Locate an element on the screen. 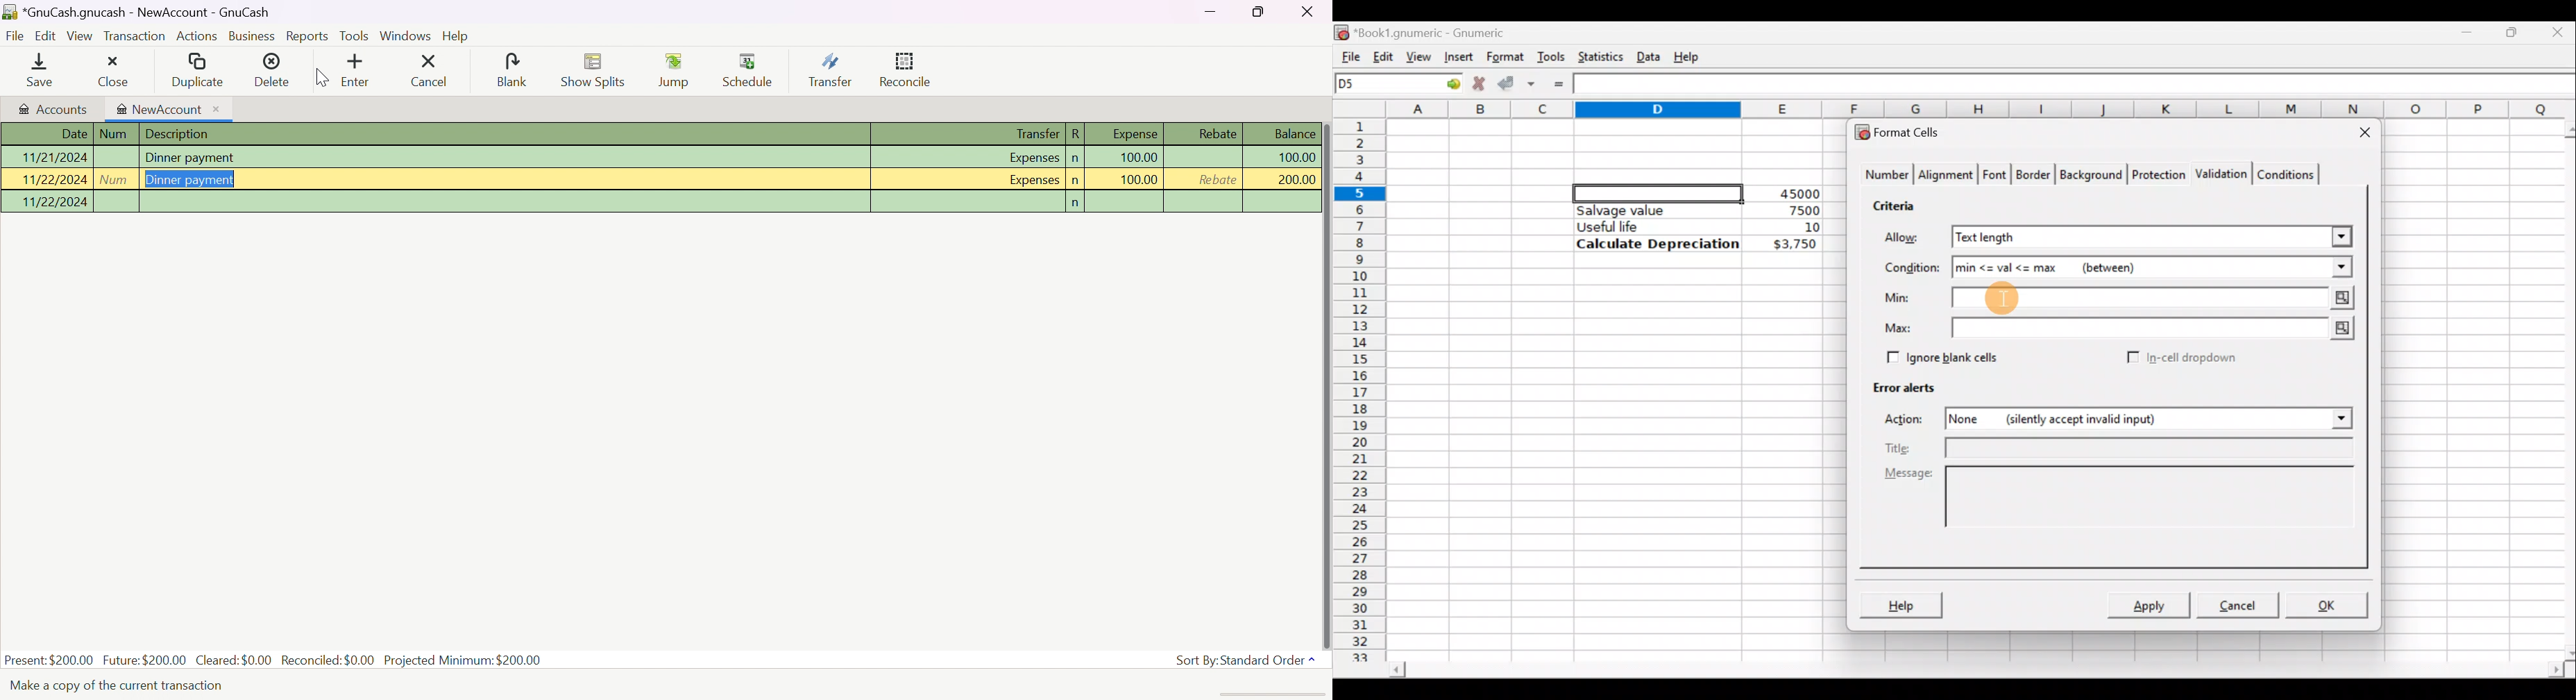 The image size is (2576, 700). Num is located at coordinates (115, 181).